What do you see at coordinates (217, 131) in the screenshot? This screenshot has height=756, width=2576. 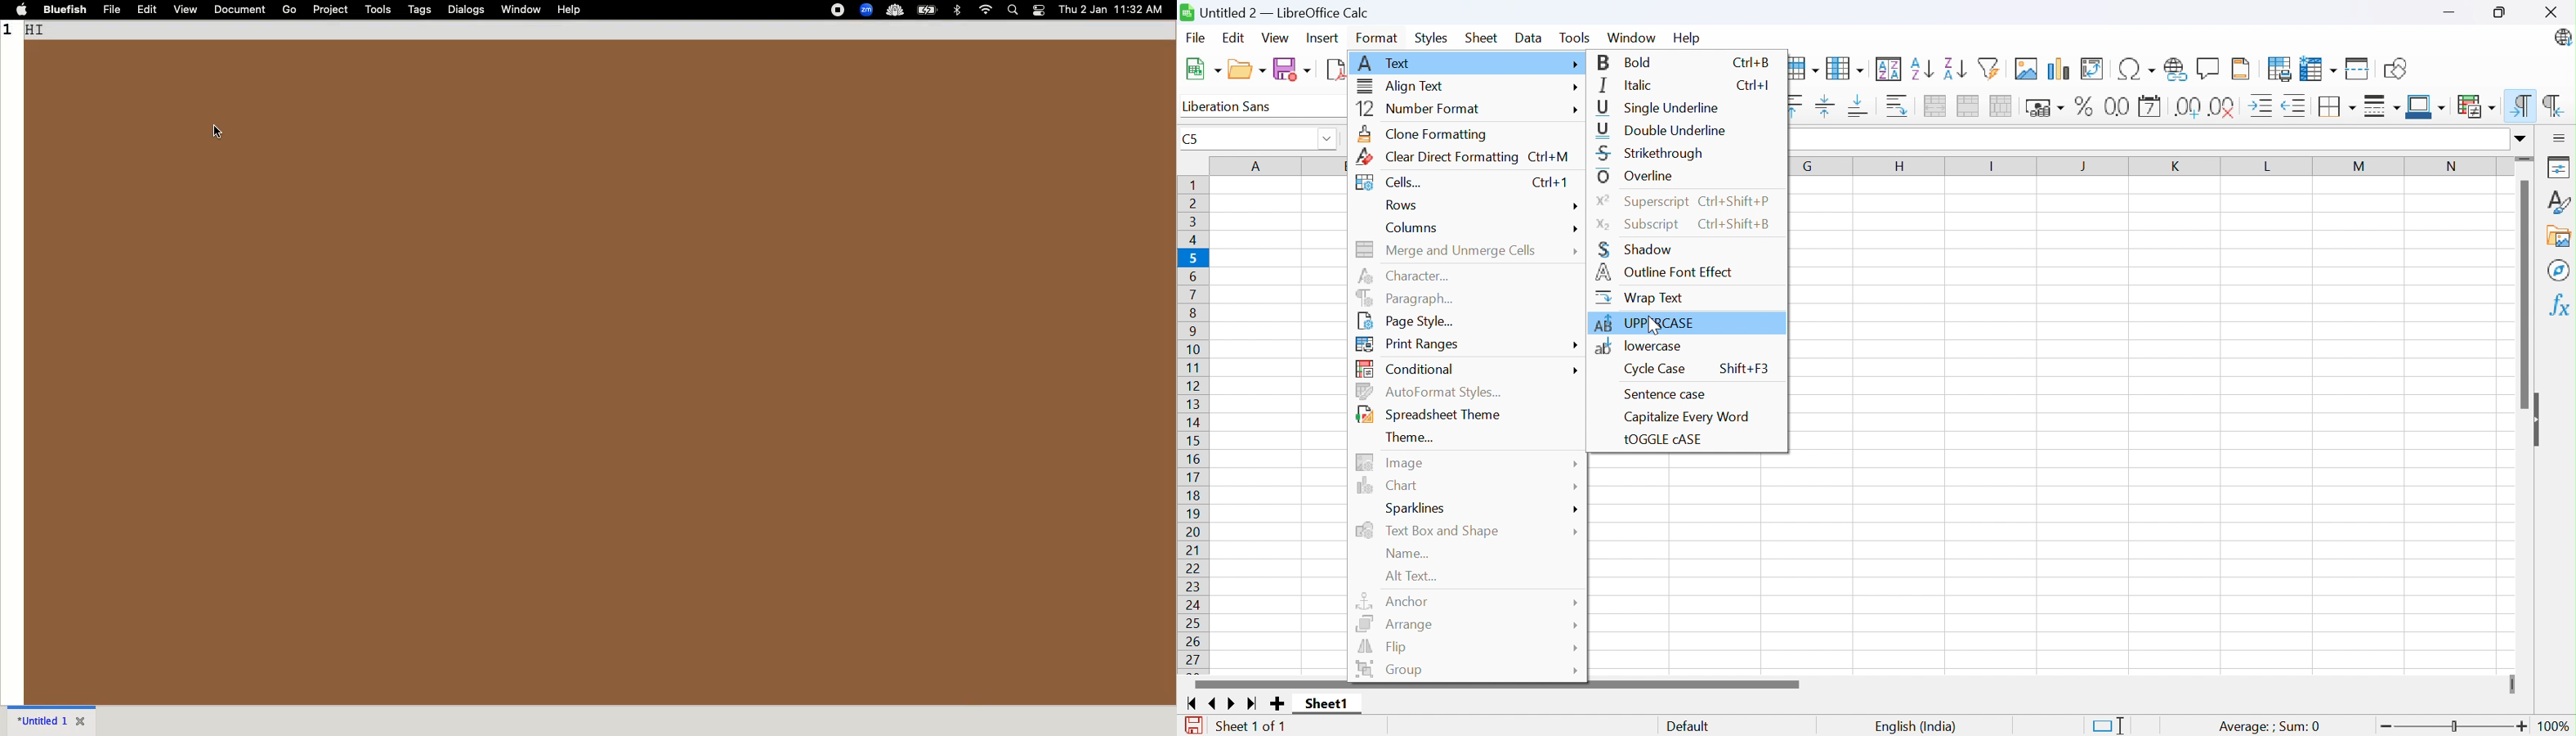 I see `cursor` at bounding box center [217, 131].